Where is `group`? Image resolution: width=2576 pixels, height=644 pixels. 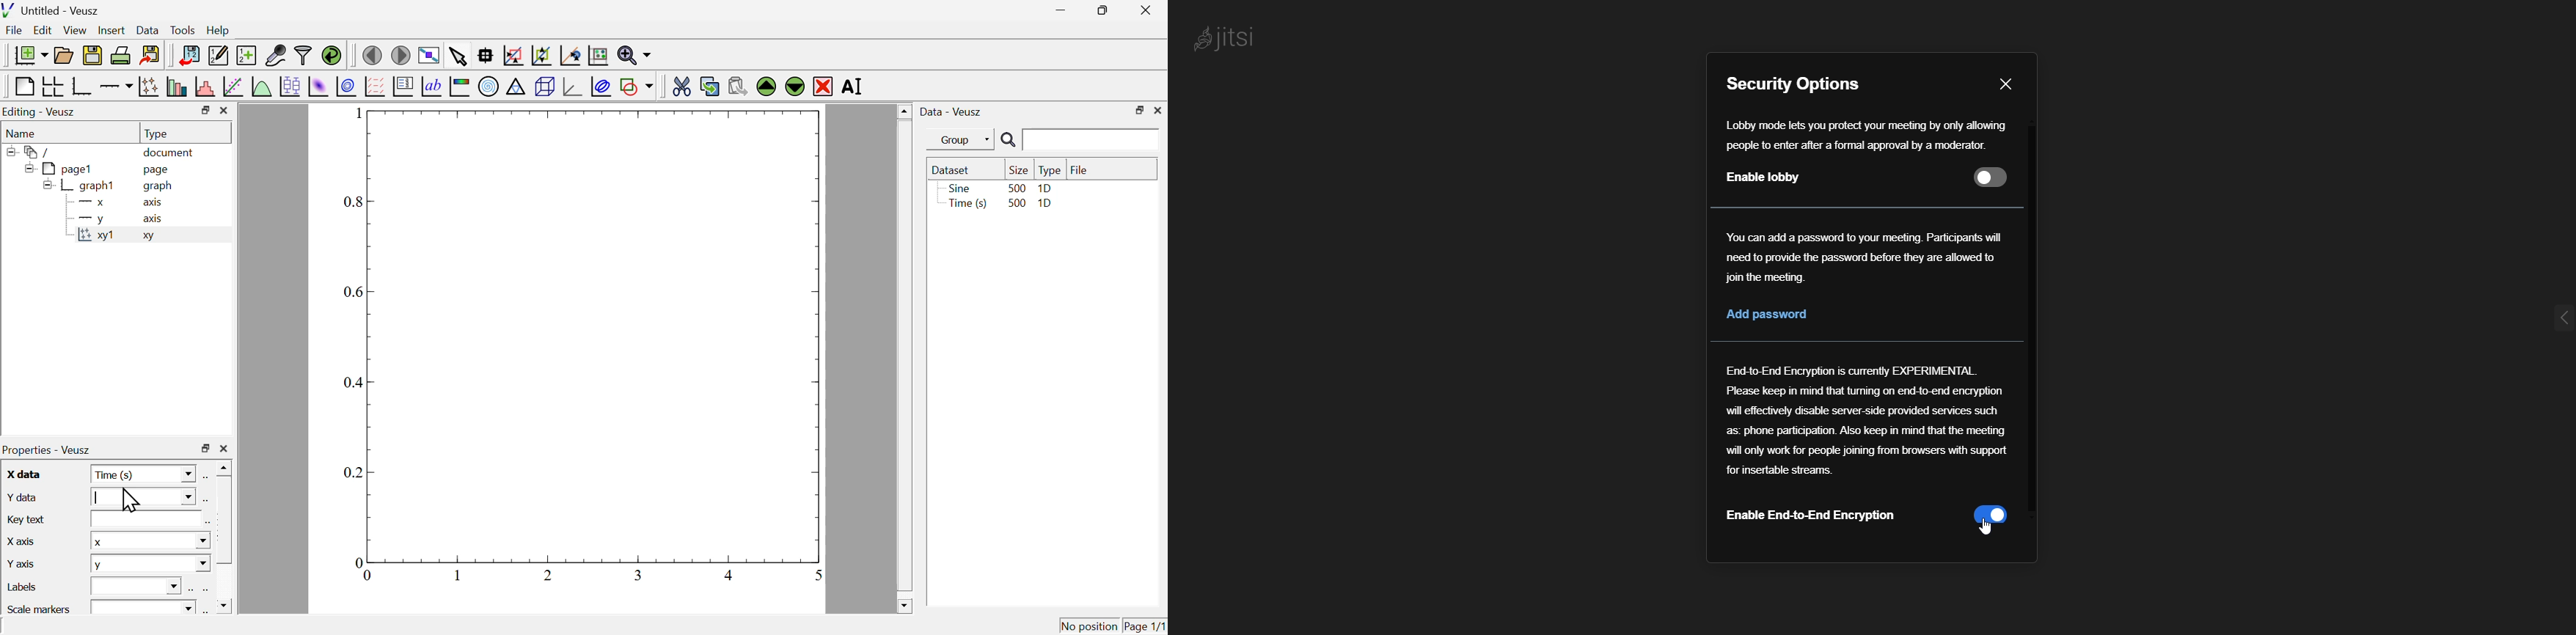
group is located at coordinates (955, 140).